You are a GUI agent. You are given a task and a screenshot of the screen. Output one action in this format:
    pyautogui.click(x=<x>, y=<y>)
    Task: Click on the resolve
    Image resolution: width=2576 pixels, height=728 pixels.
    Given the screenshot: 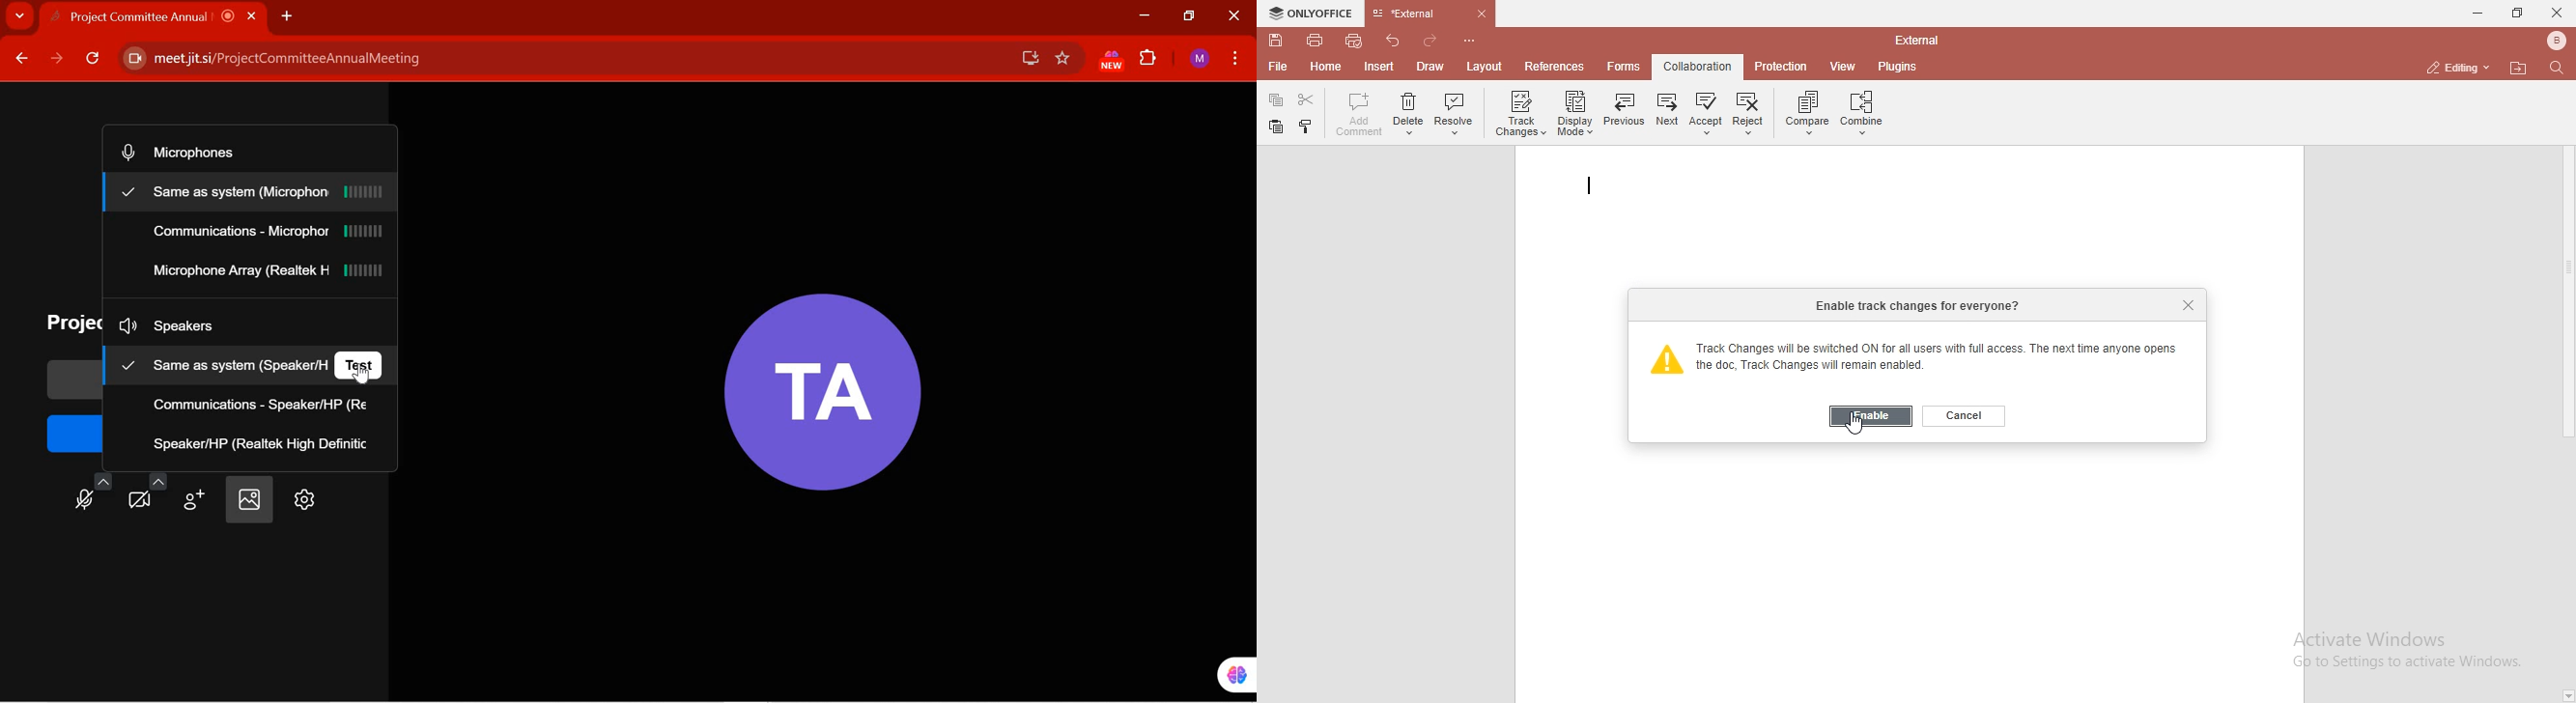 What is the action you would take?
    pyautogui.click(x=1455, y=117)
    